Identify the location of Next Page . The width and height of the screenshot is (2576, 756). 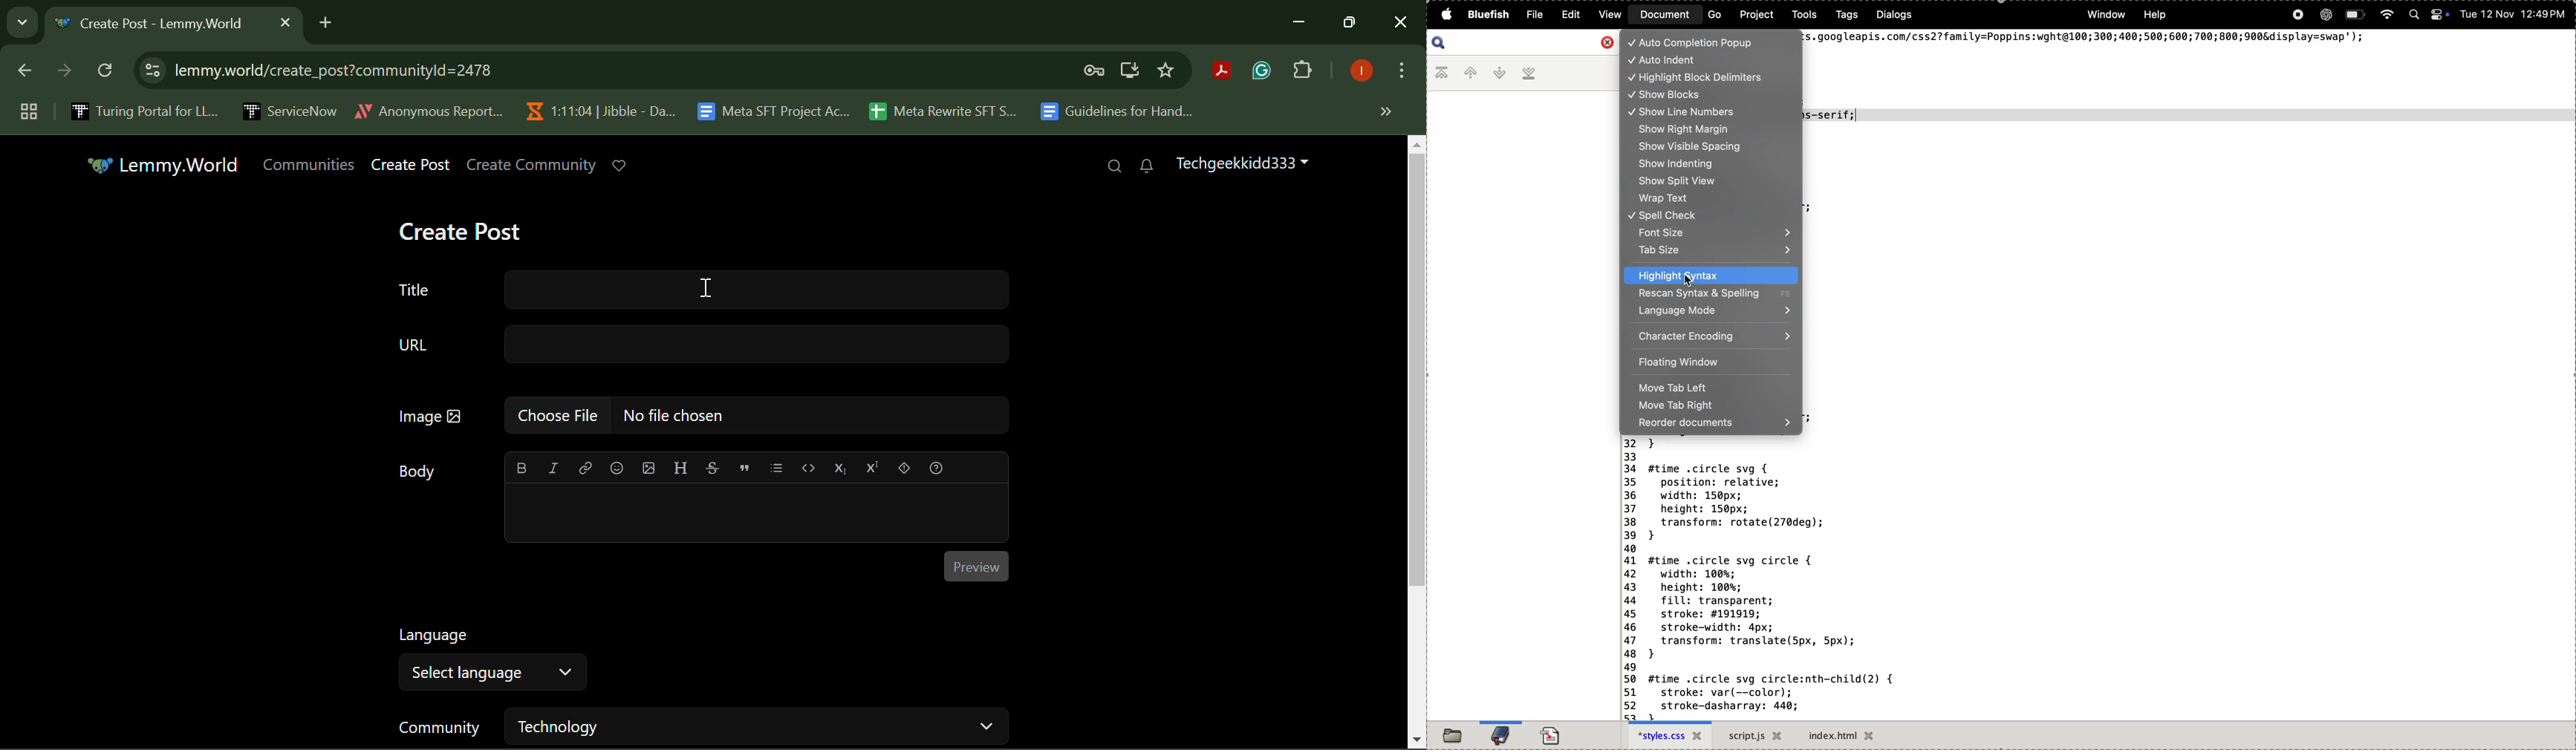
(62, 74).